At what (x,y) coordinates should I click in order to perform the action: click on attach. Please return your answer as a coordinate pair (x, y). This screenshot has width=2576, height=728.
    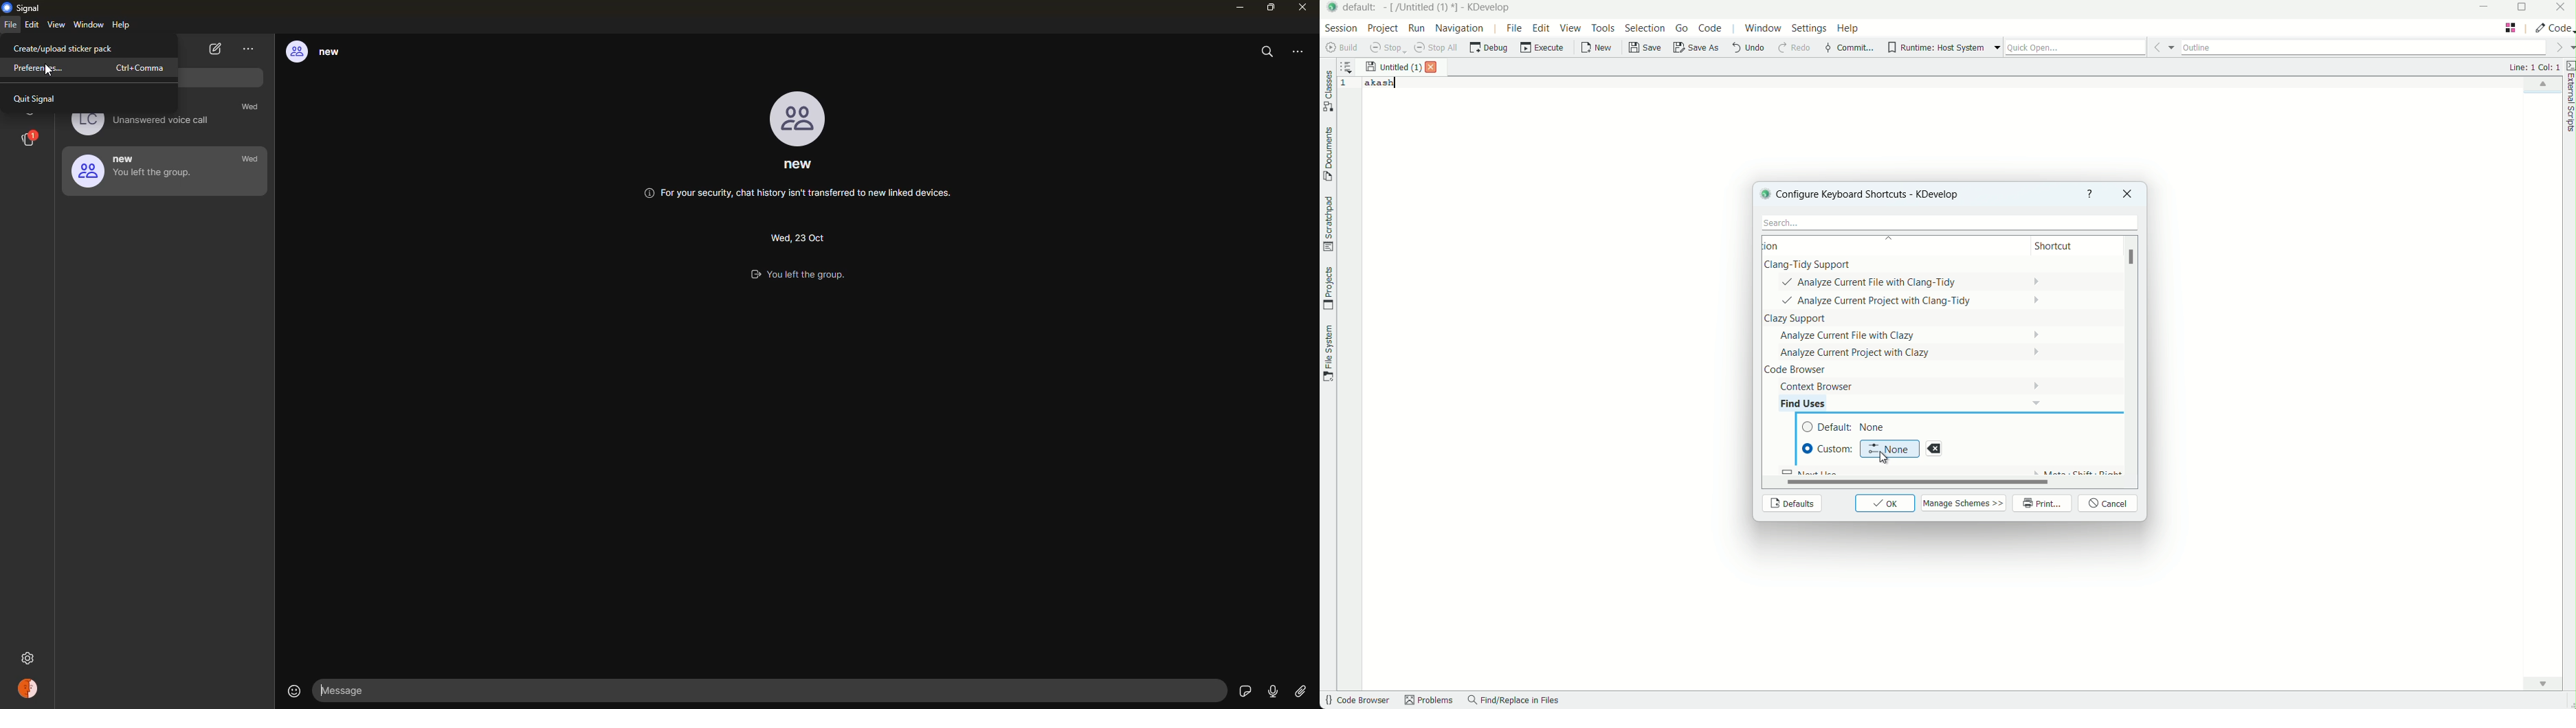
    Looking at the image, I should click on (1300, 692).